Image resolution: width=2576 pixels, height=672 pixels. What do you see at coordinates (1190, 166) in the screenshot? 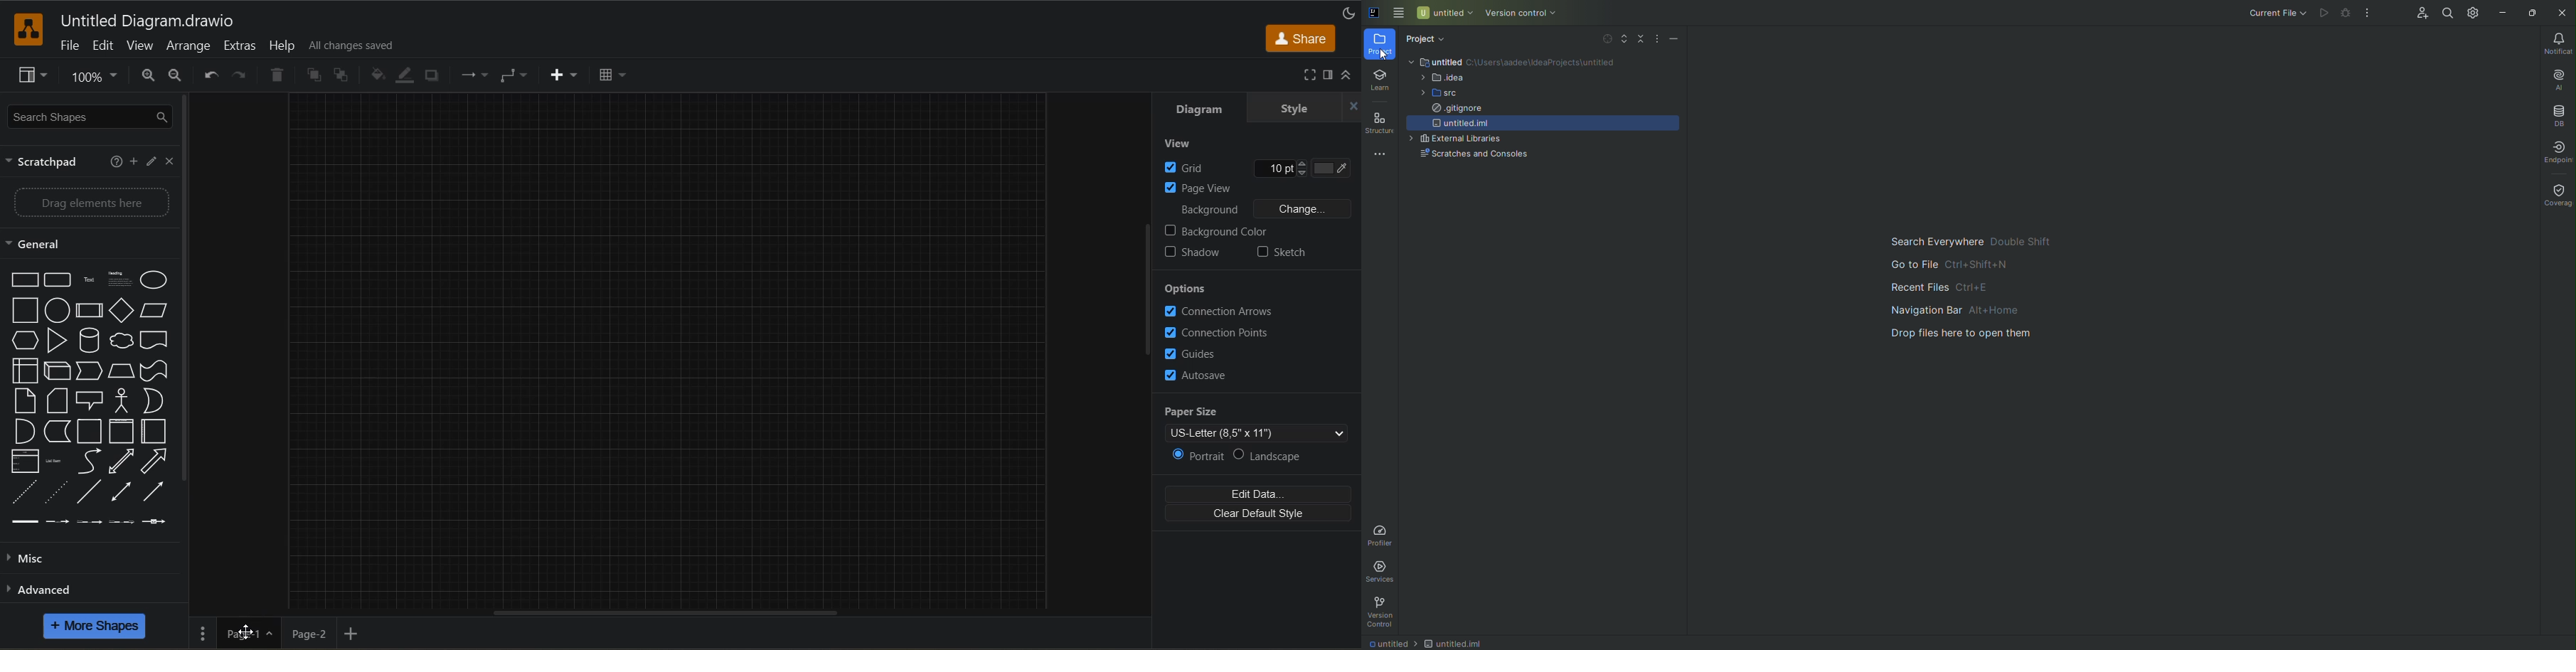
I see `grid` at bounding box center [1190, 166].